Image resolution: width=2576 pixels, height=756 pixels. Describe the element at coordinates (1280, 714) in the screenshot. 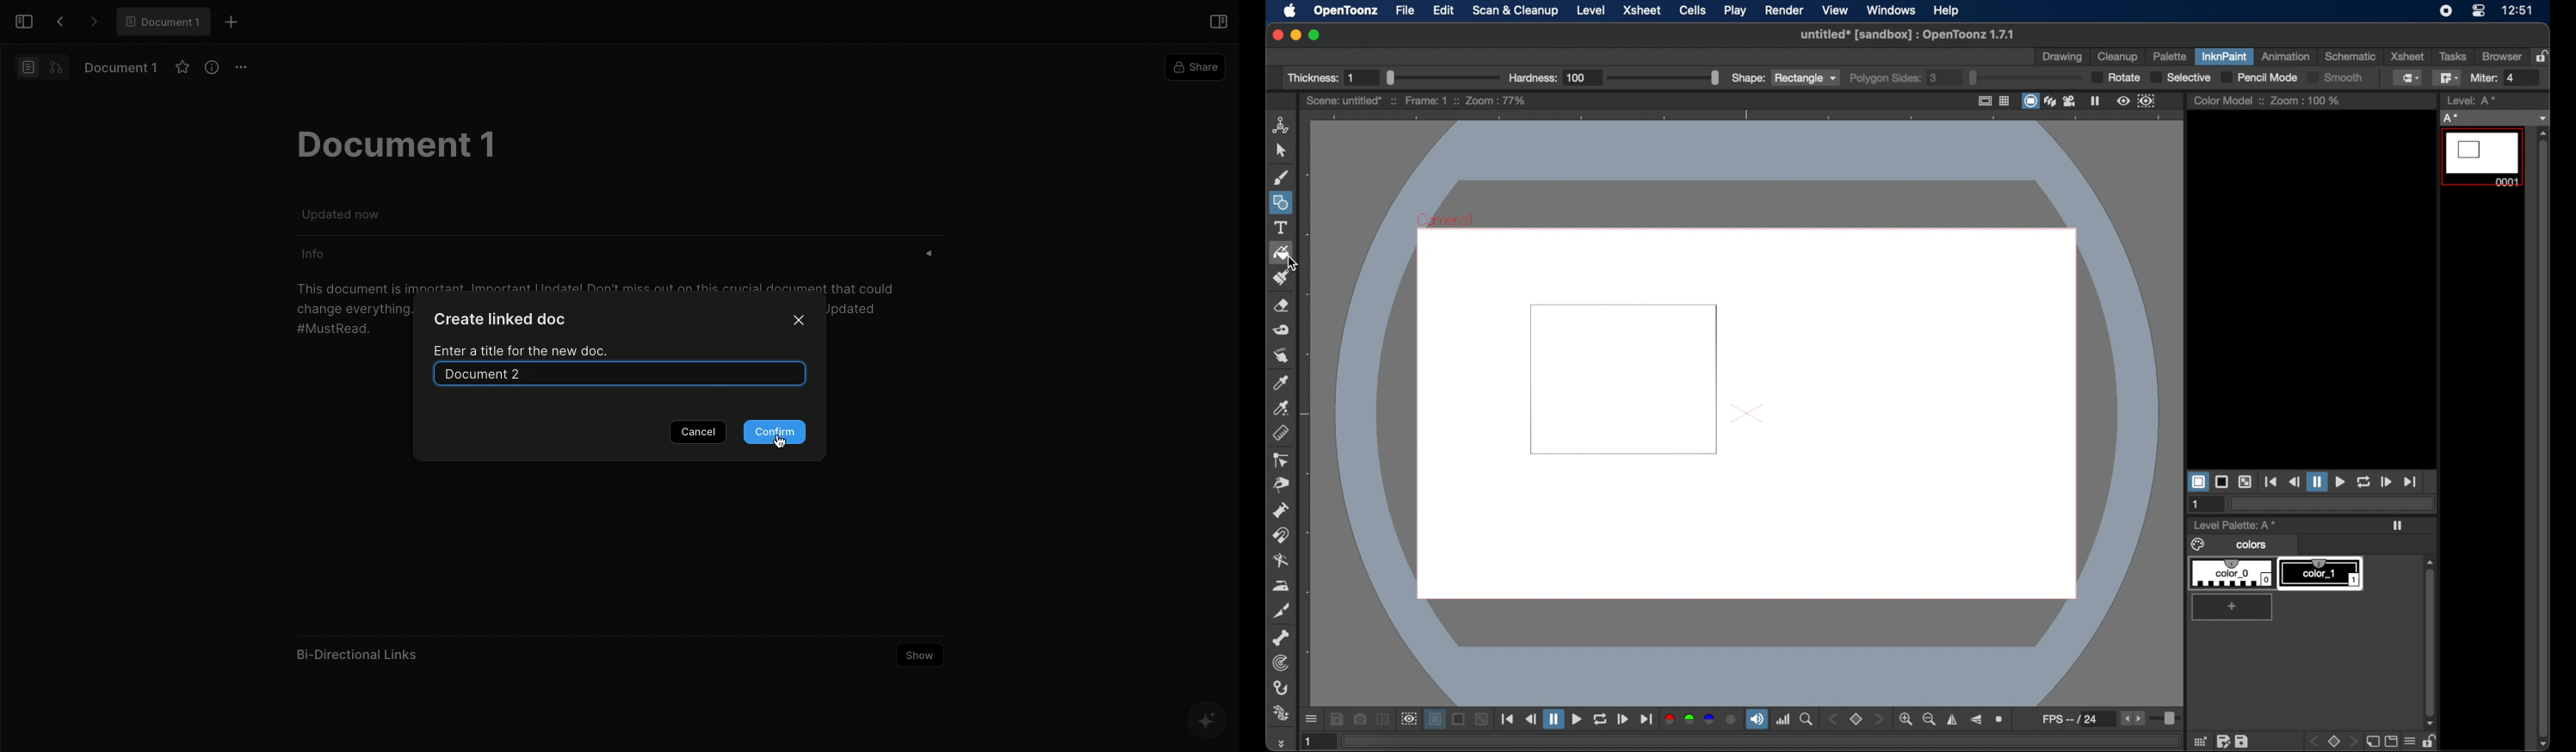

I see `plastic tool` at that location.